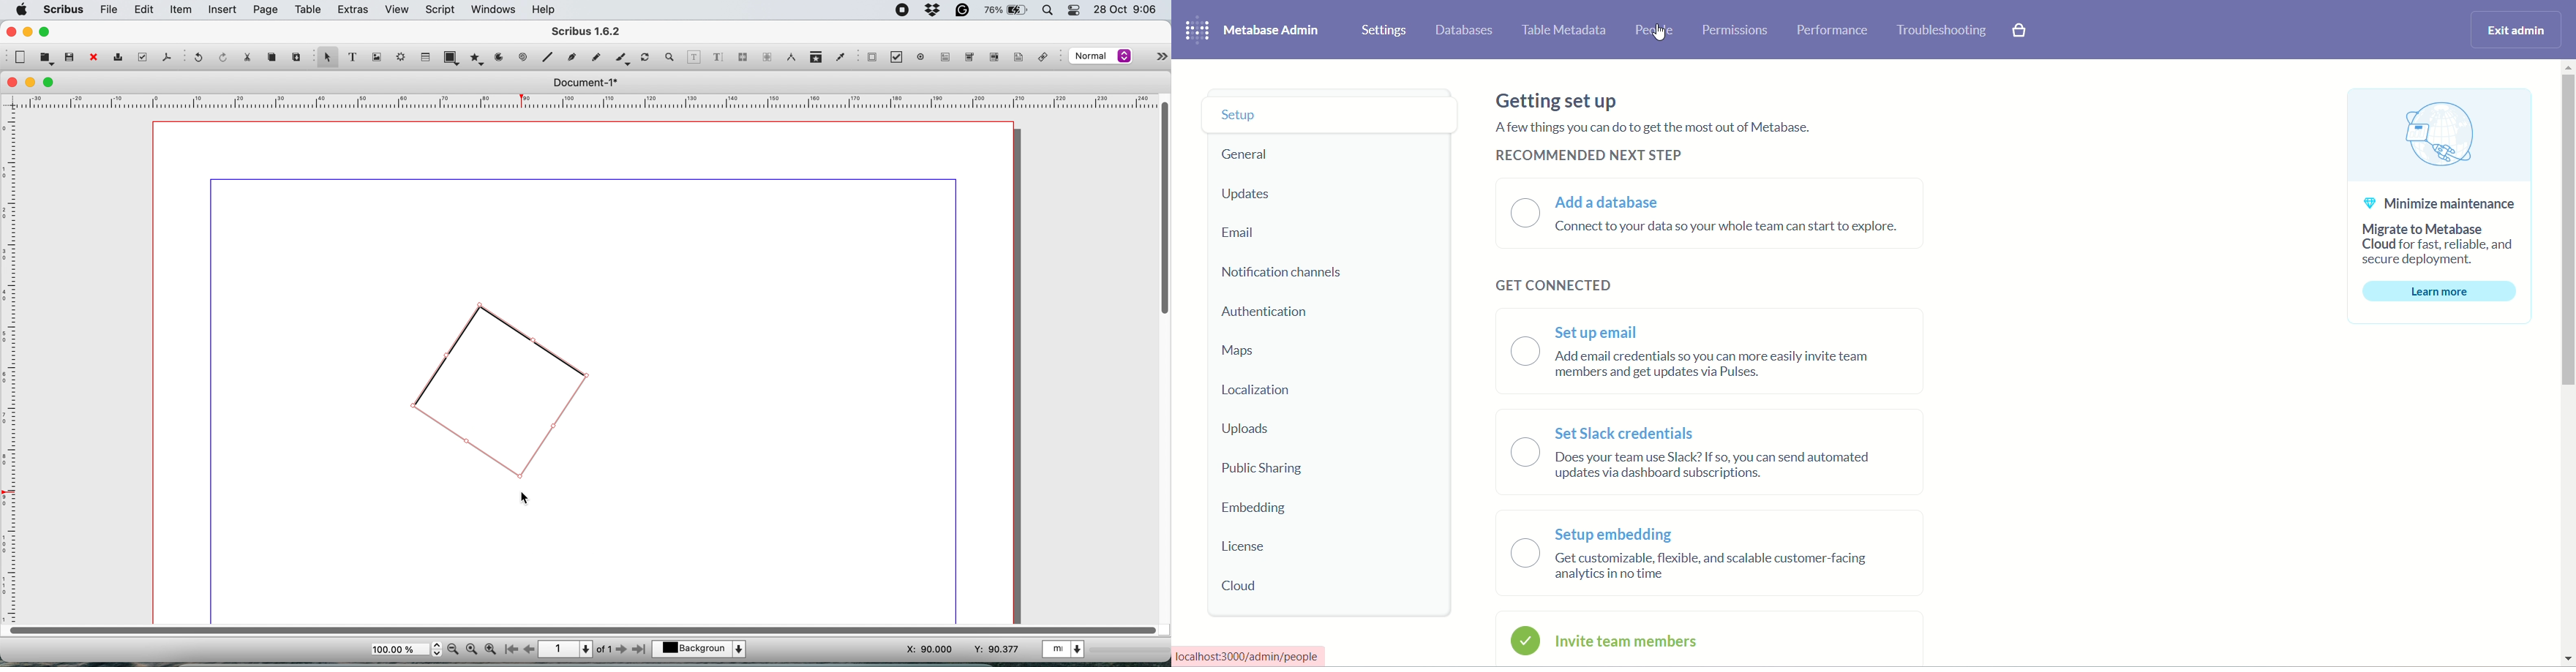 This screenshot has width=2576, height=672. I want to click on line, so click(523, 58).